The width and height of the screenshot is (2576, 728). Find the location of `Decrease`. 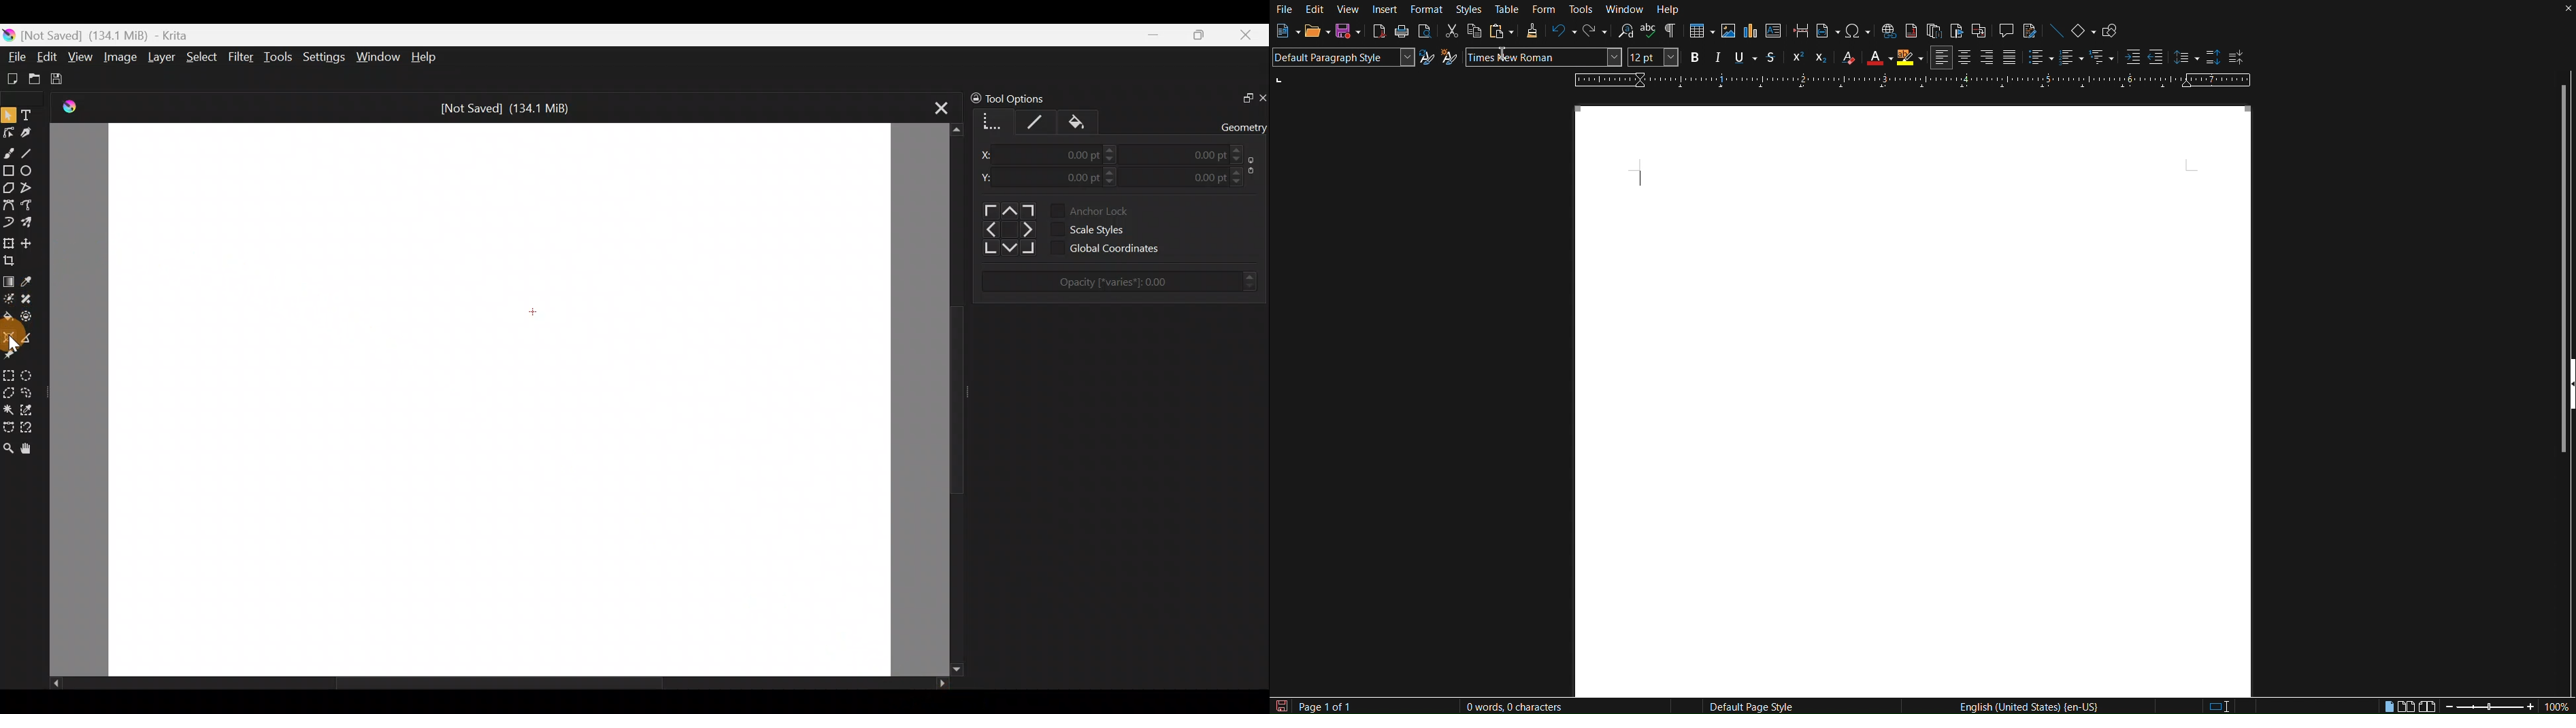

Decrease is located at coordinates (1112, 182).